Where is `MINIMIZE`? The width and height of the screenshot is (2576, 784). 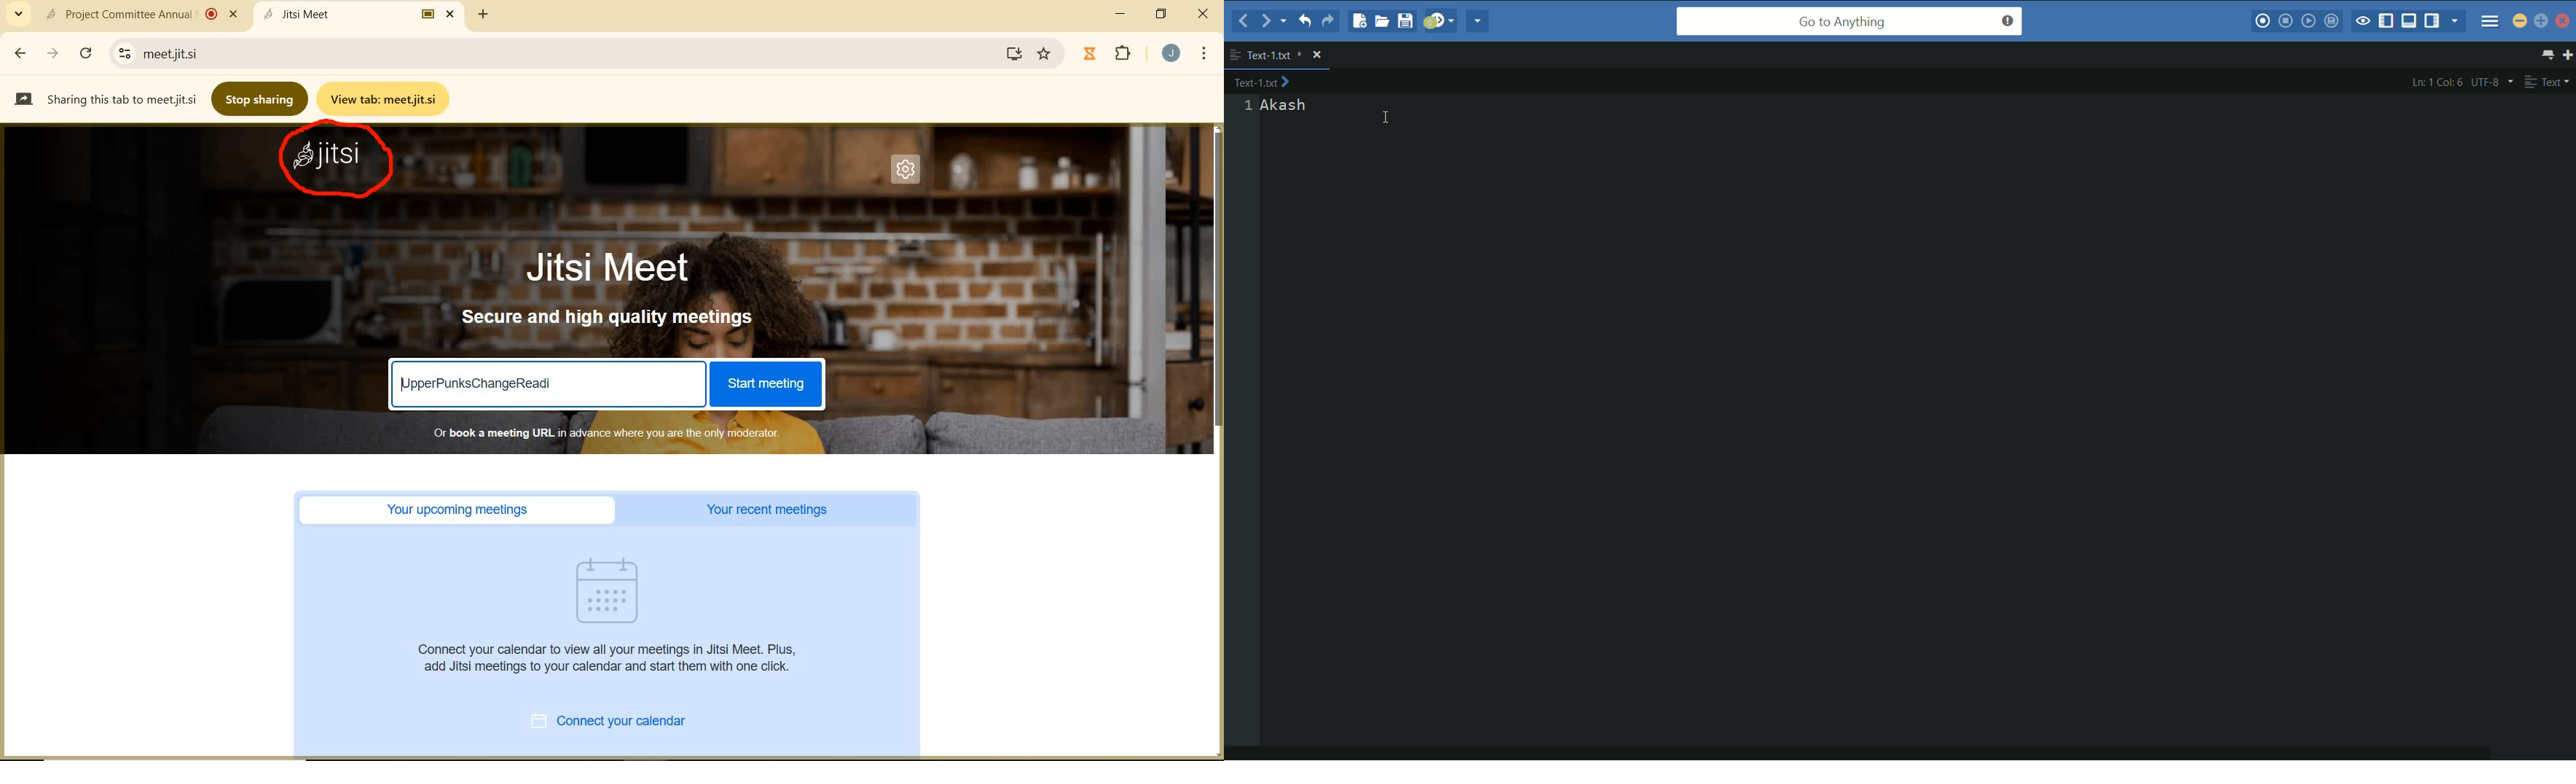
MINIMIZE is located at coordinates (1122, 14).